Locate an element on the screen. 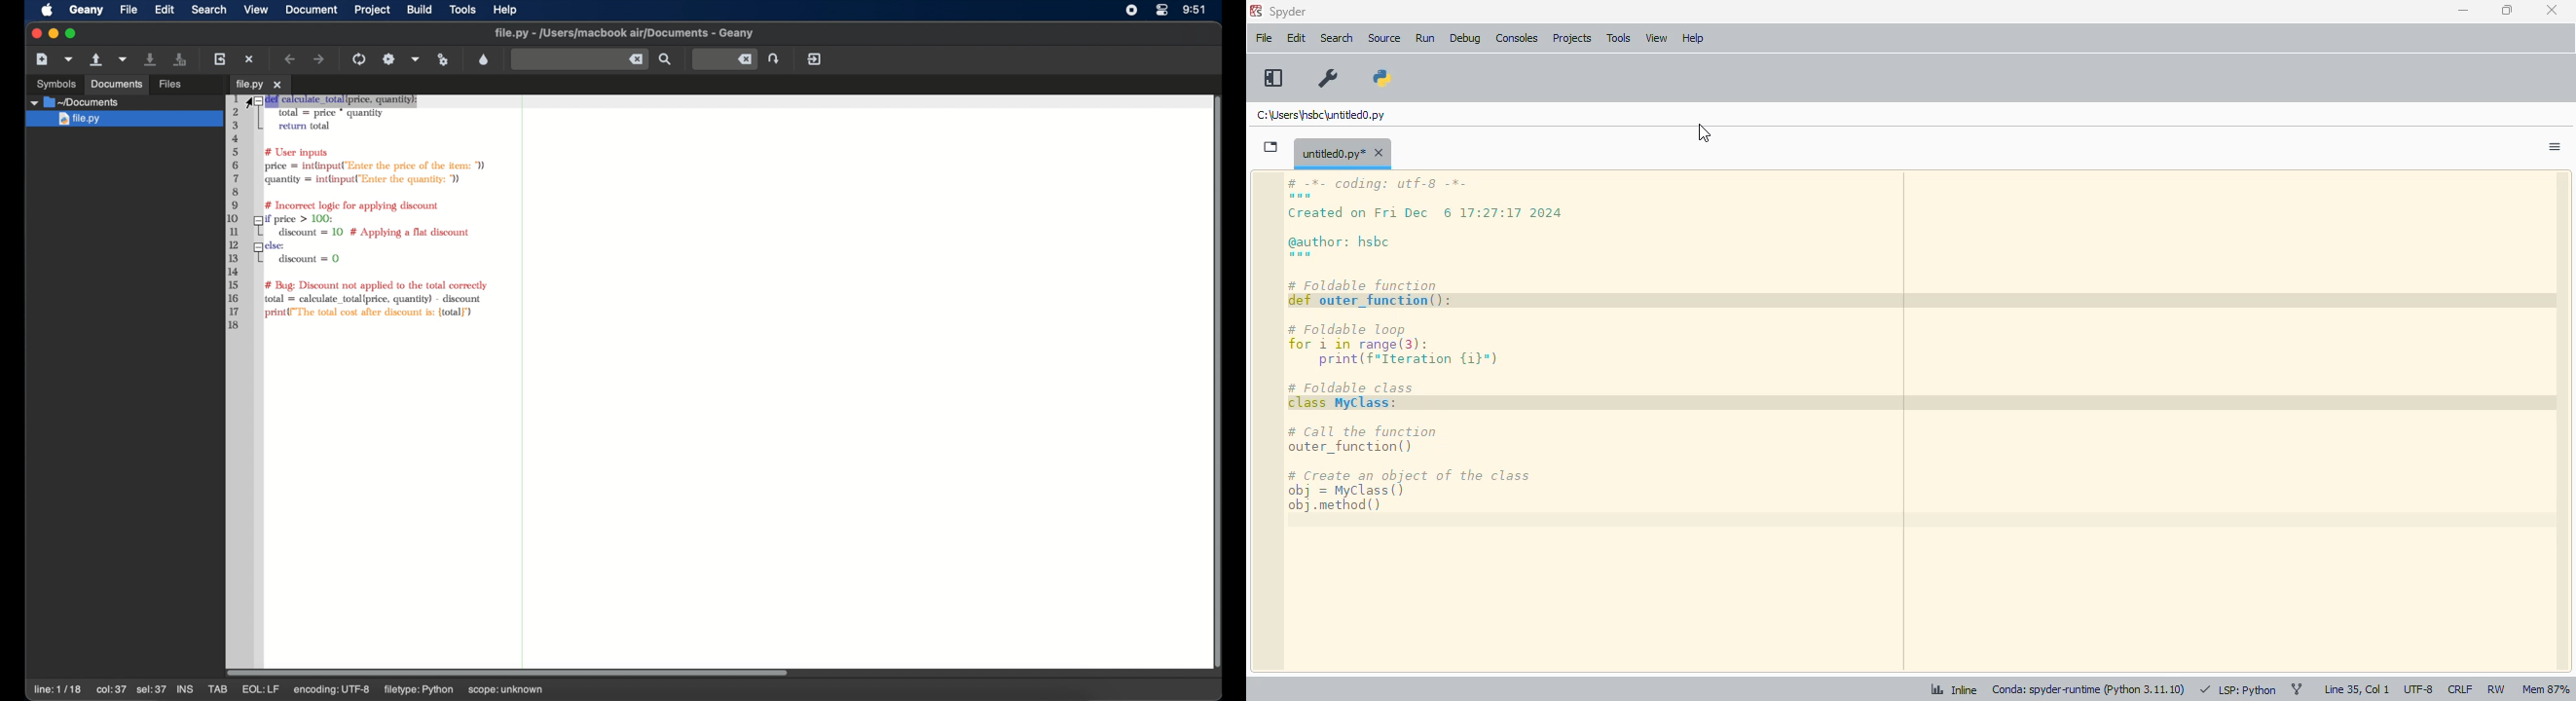 The image size is (2576, 728). search is located at coordinates (1338, 38).